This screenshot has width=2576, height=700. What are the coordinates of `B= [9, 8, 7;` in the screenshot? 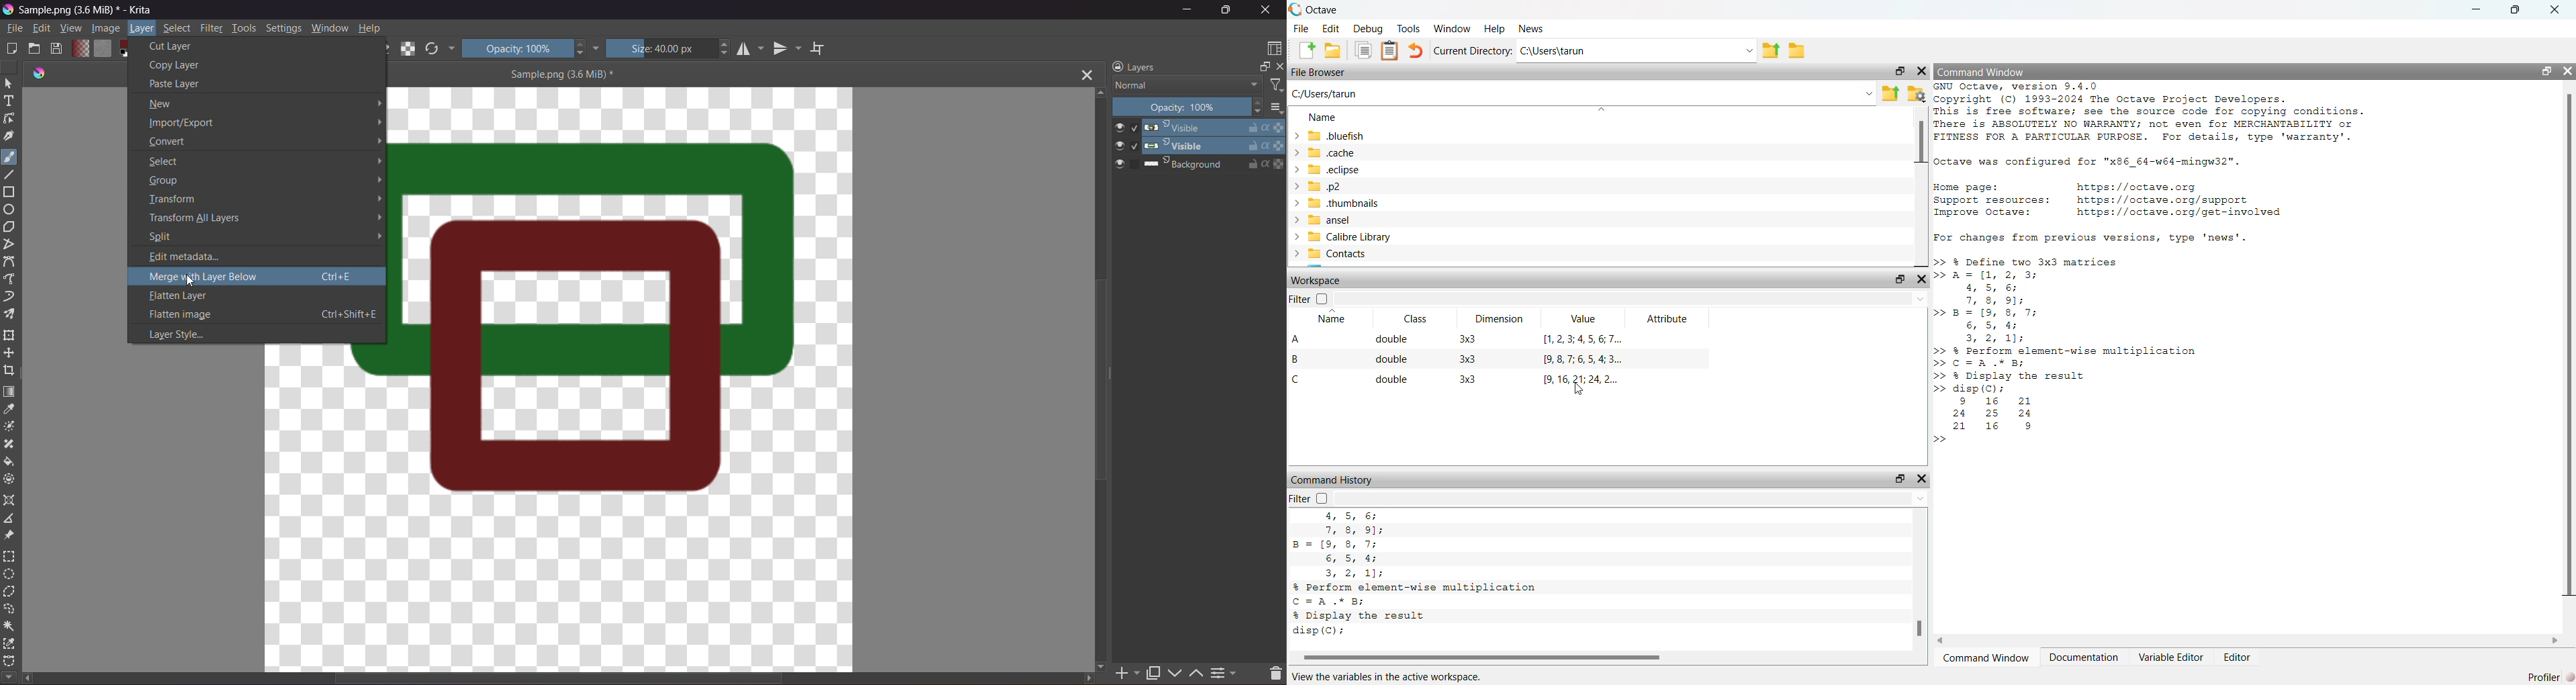 It's located at (1338, 545).